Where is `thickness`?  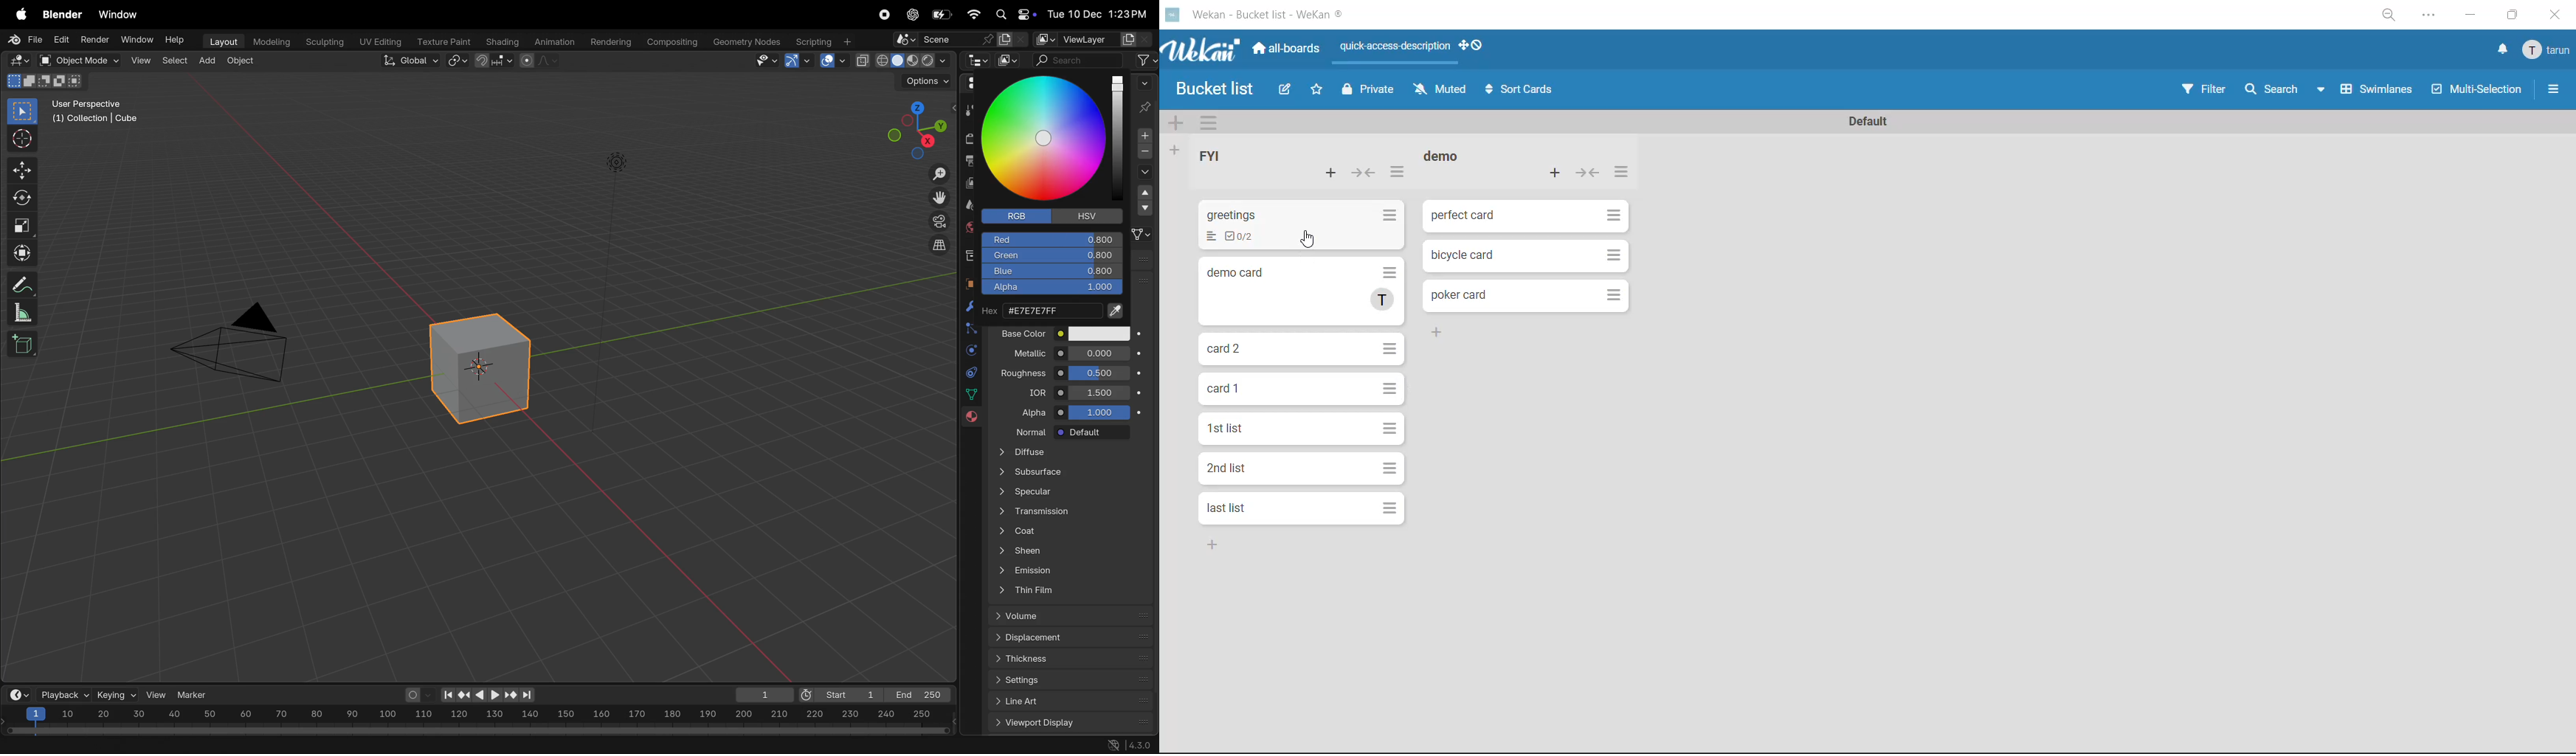
thickness is located at coordinates (1073, 661).